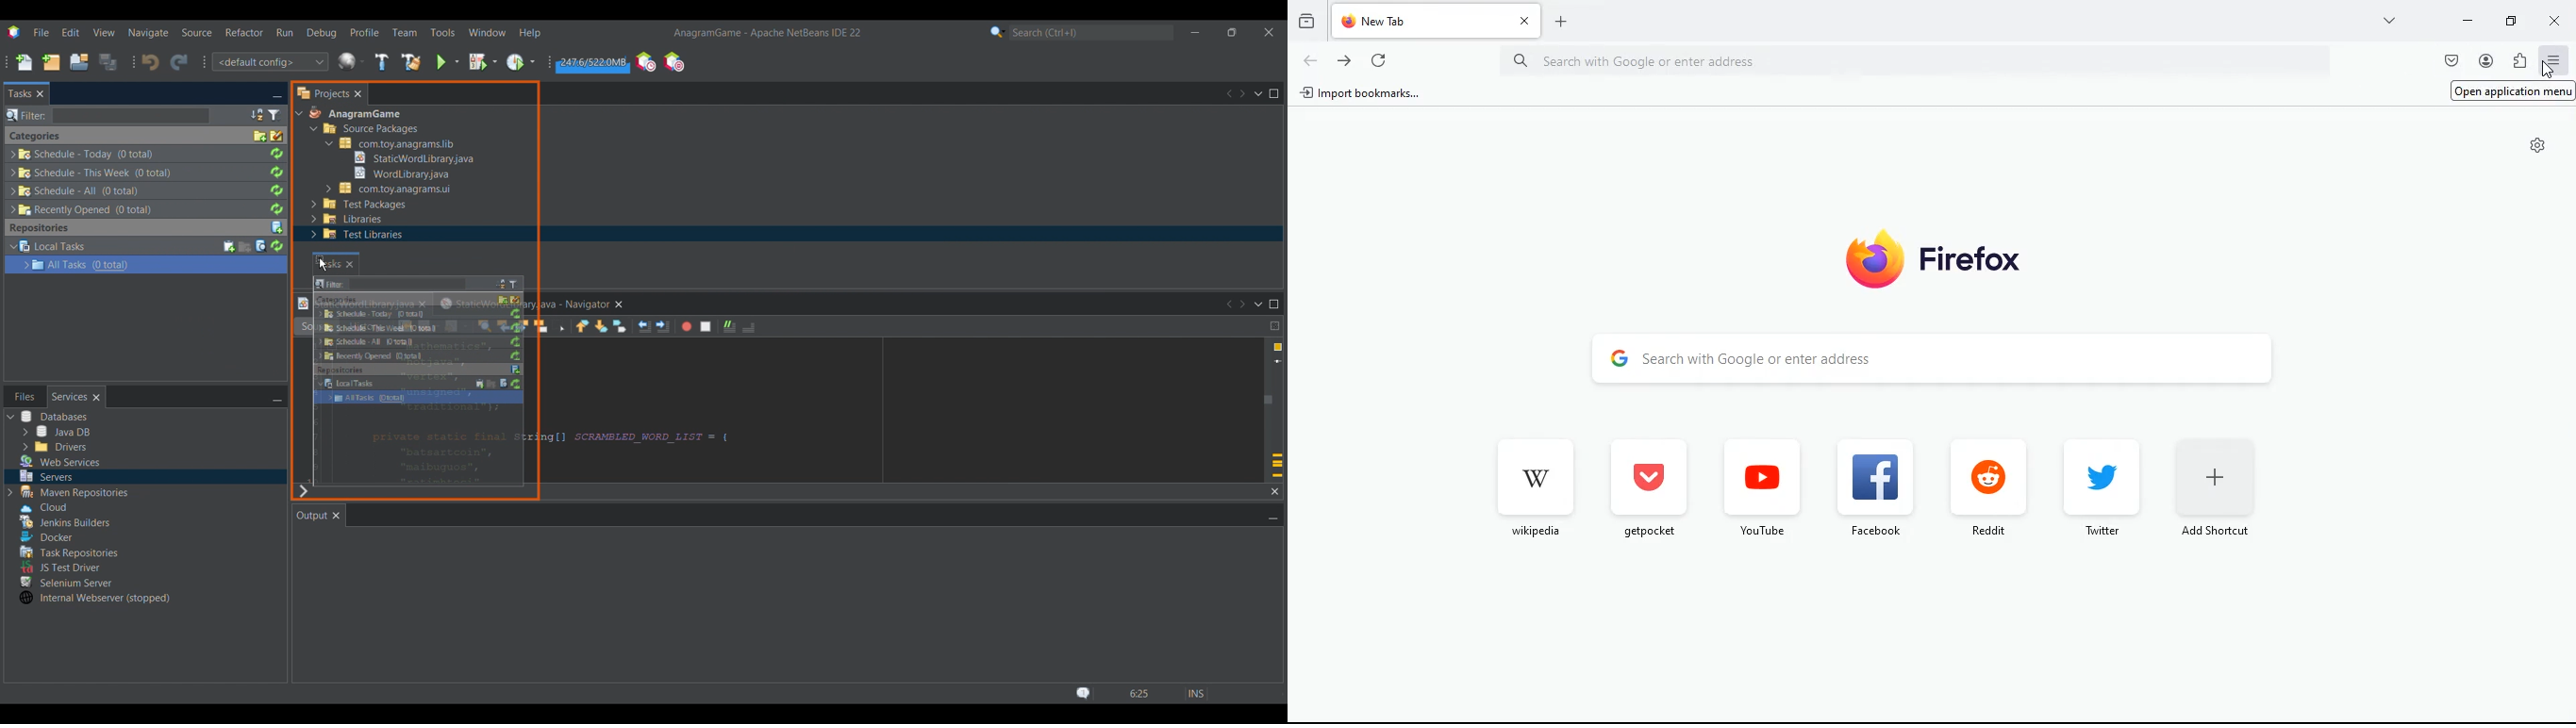 The height and width of the screenshot is (728, 2576). Describe the element at coordinates (104, 32) in the screenshot. I see `View menu` at that location.